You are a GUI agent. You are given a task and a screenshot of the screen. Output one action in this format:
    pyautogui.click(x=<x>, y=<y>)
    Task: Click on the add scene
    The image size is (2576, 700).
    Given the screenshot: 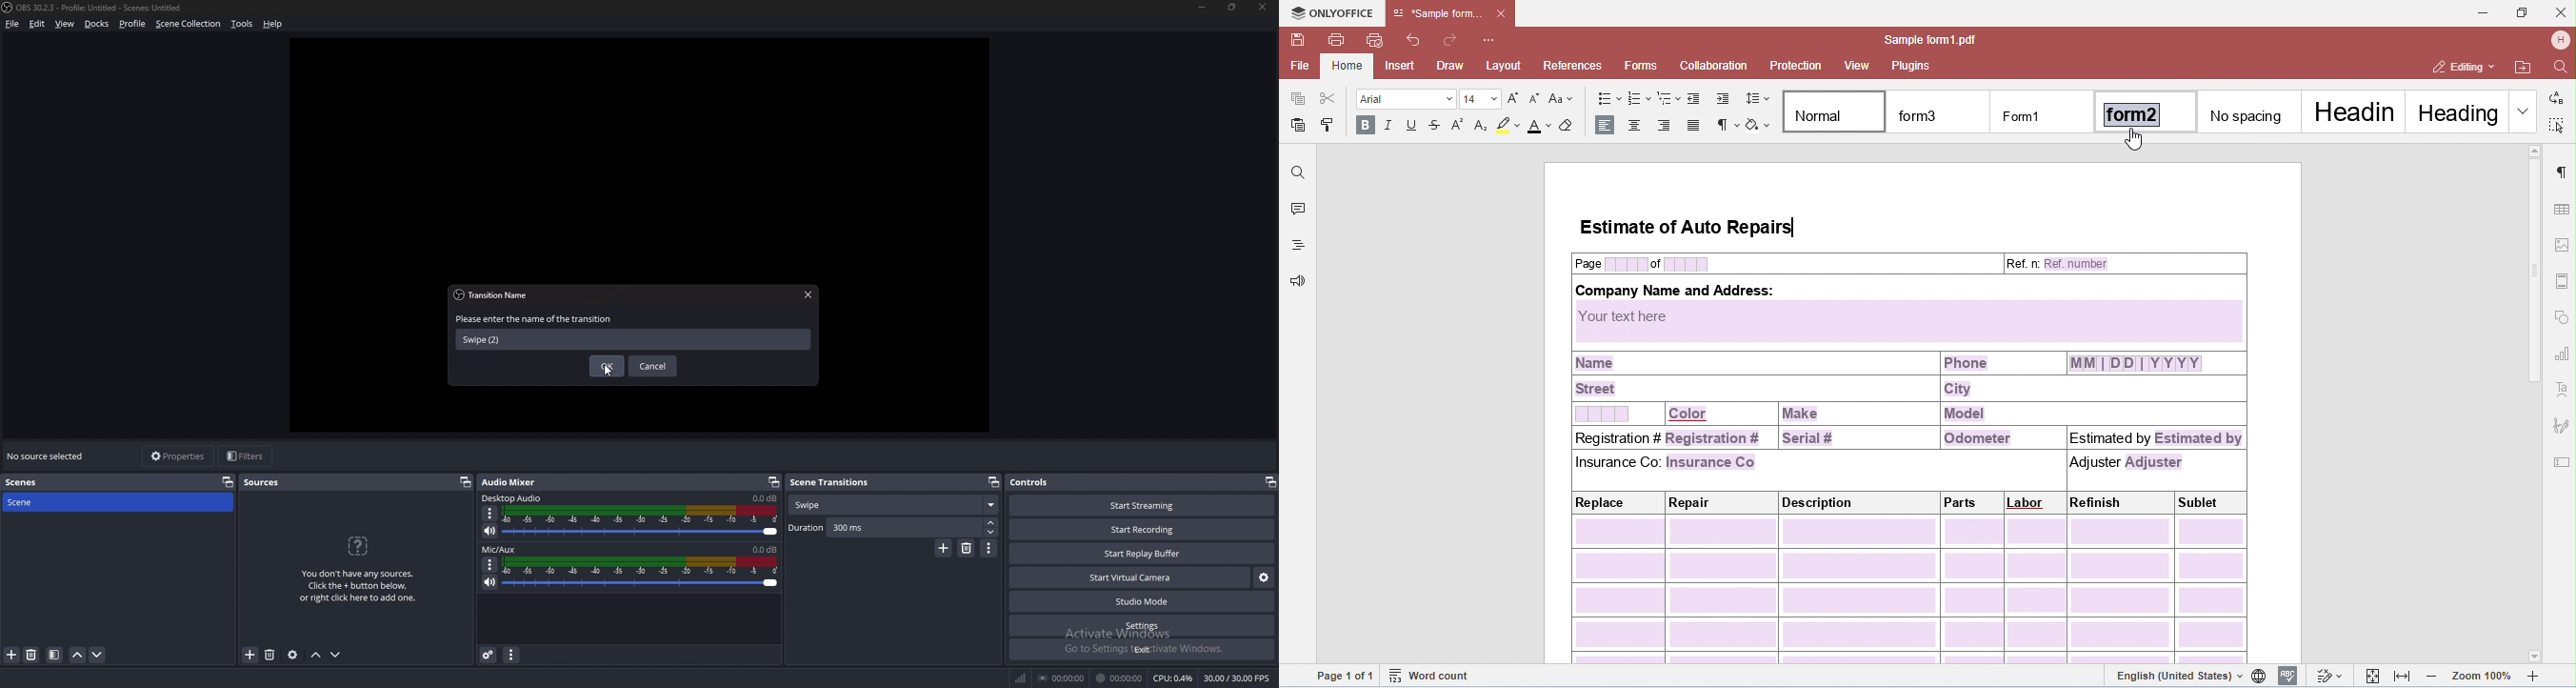 What is the action you would take?
    pyautogui.click(x=11, y=655)
    